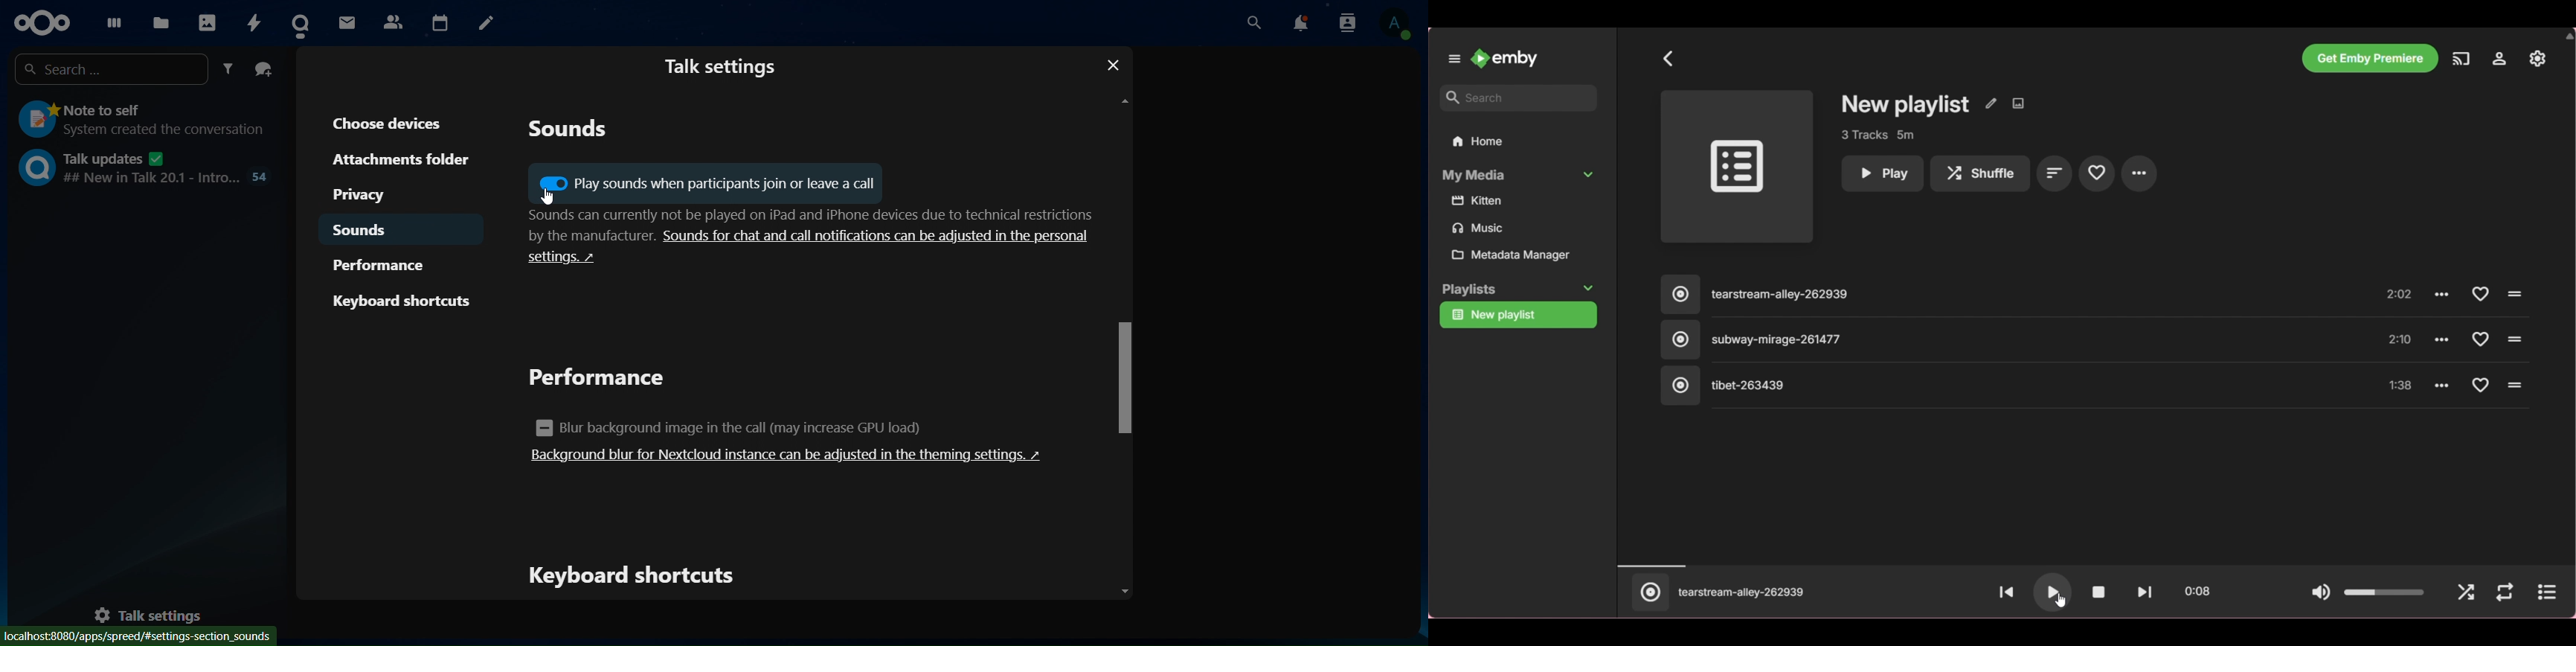 The height and width of the screenshot is (672, 2576). Describe the element at coordinates (396, 122) in the screenshot. I see `choose devices` at that location.